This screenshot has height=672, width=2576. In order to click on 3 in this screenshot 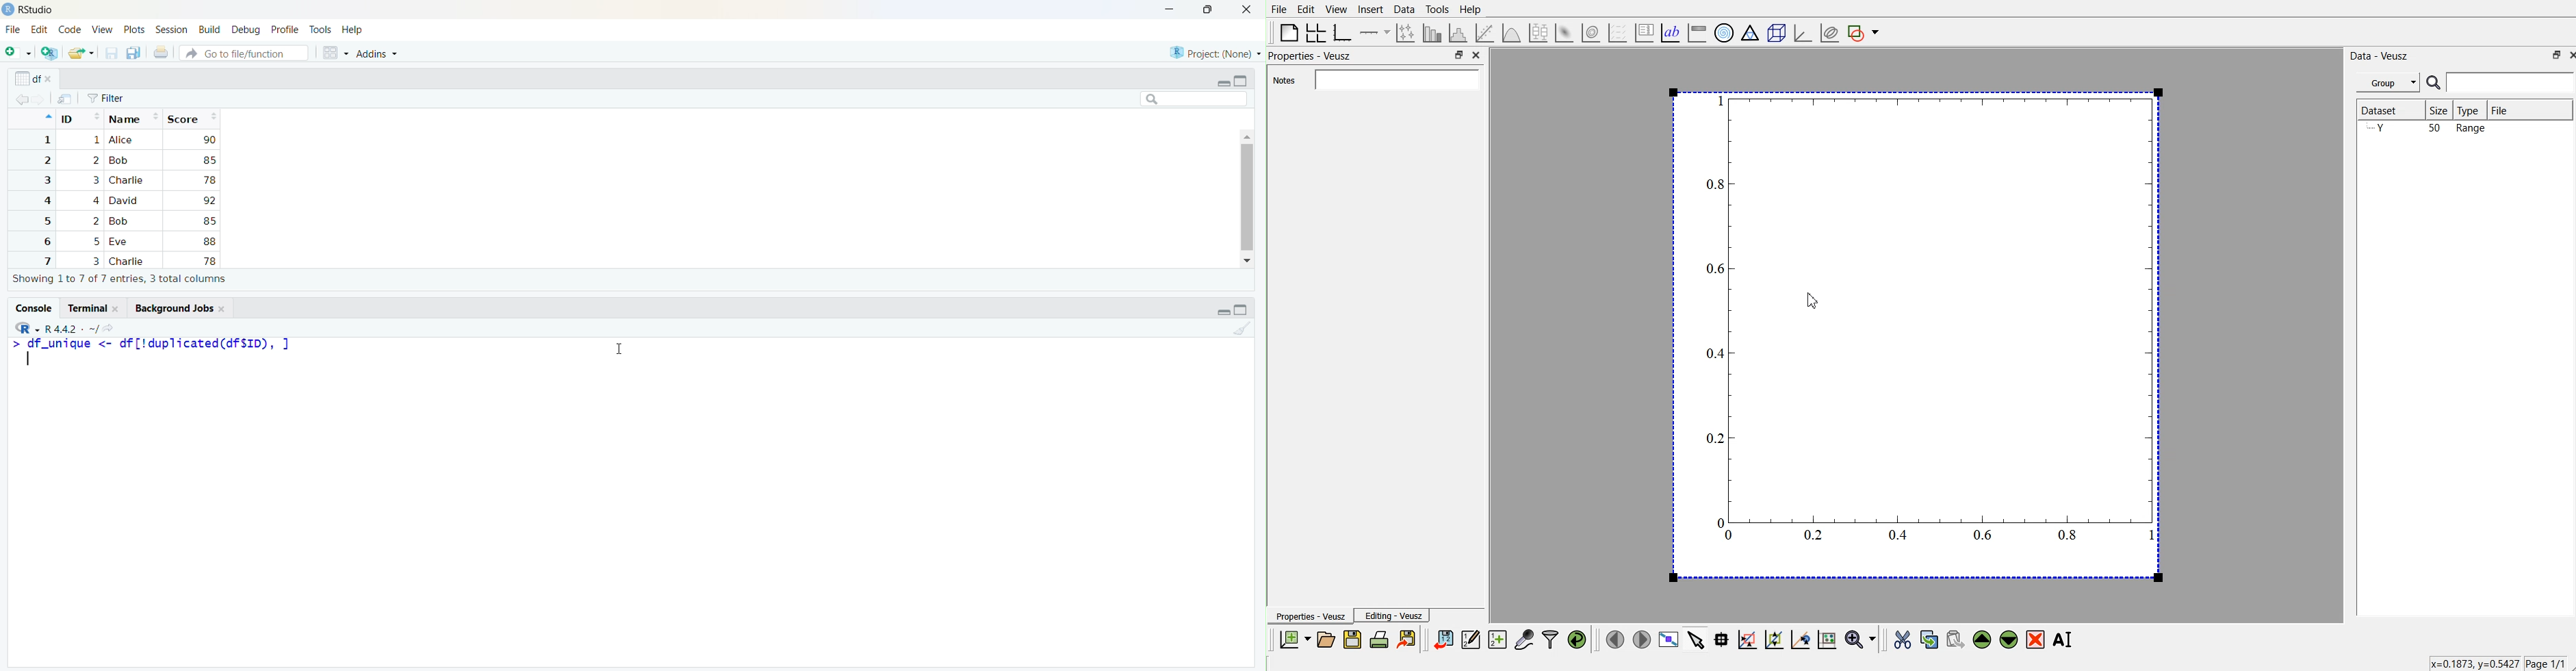, I will do `click(46, 180)`.